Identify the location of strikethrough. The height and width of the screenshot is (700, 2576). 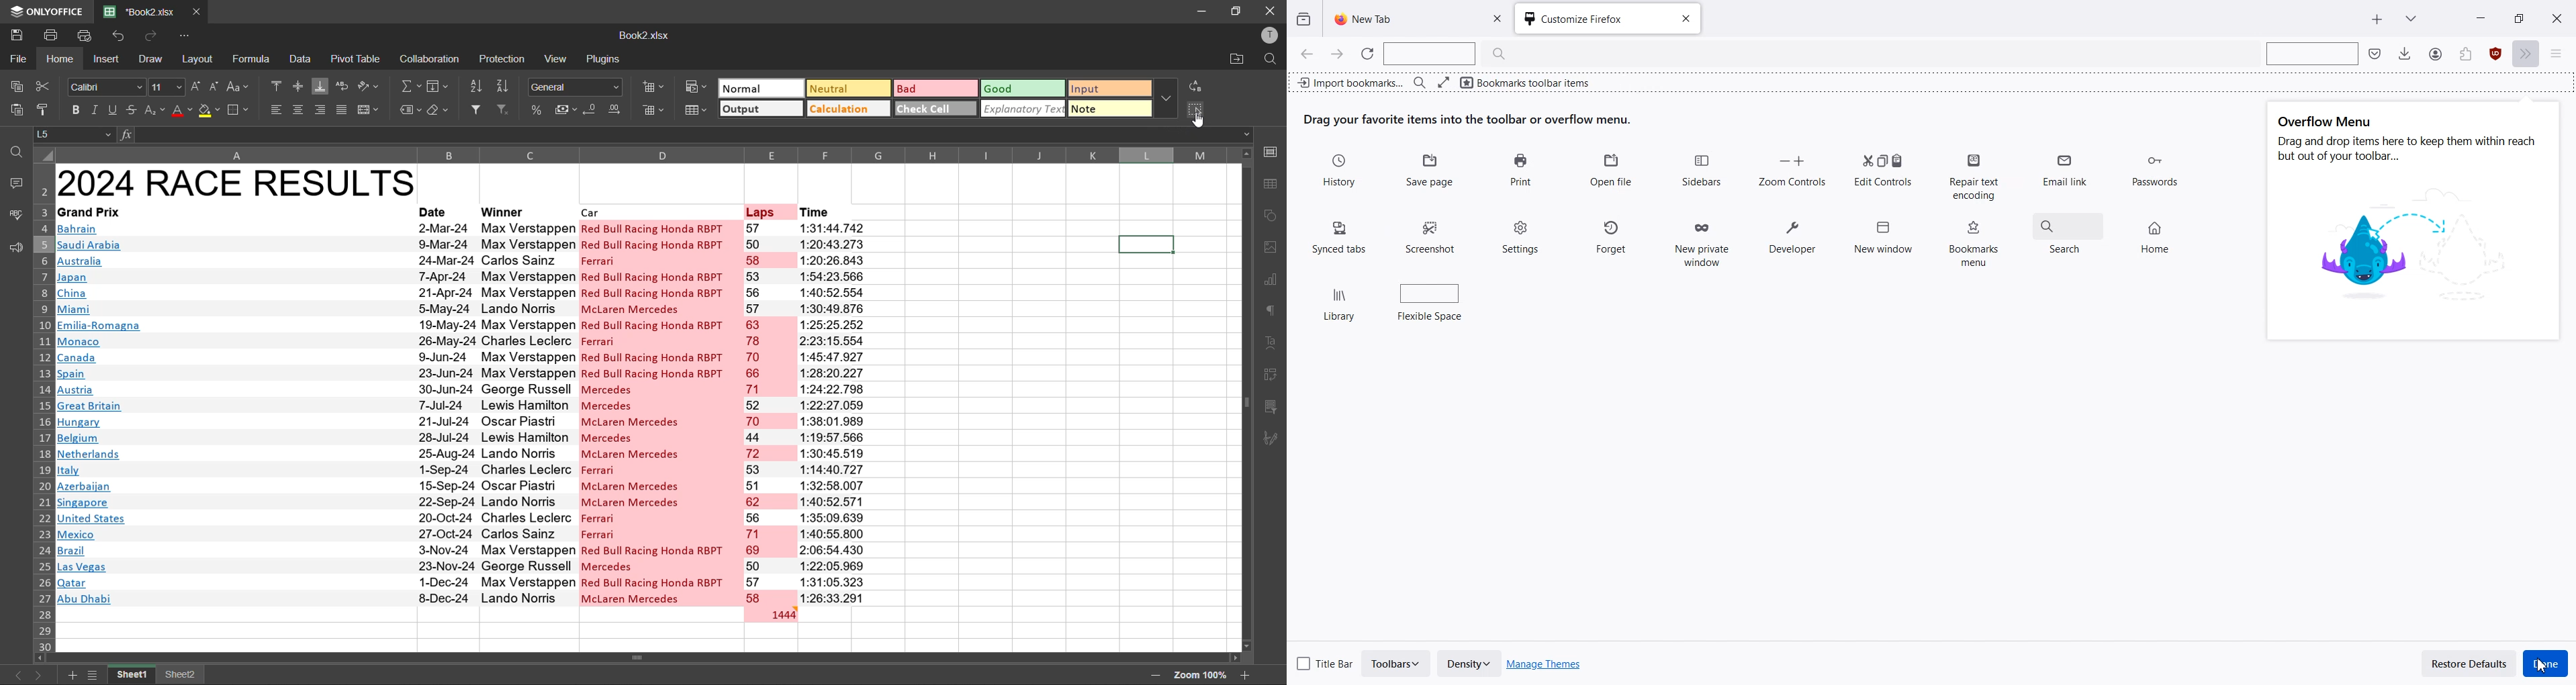
(132, 112).